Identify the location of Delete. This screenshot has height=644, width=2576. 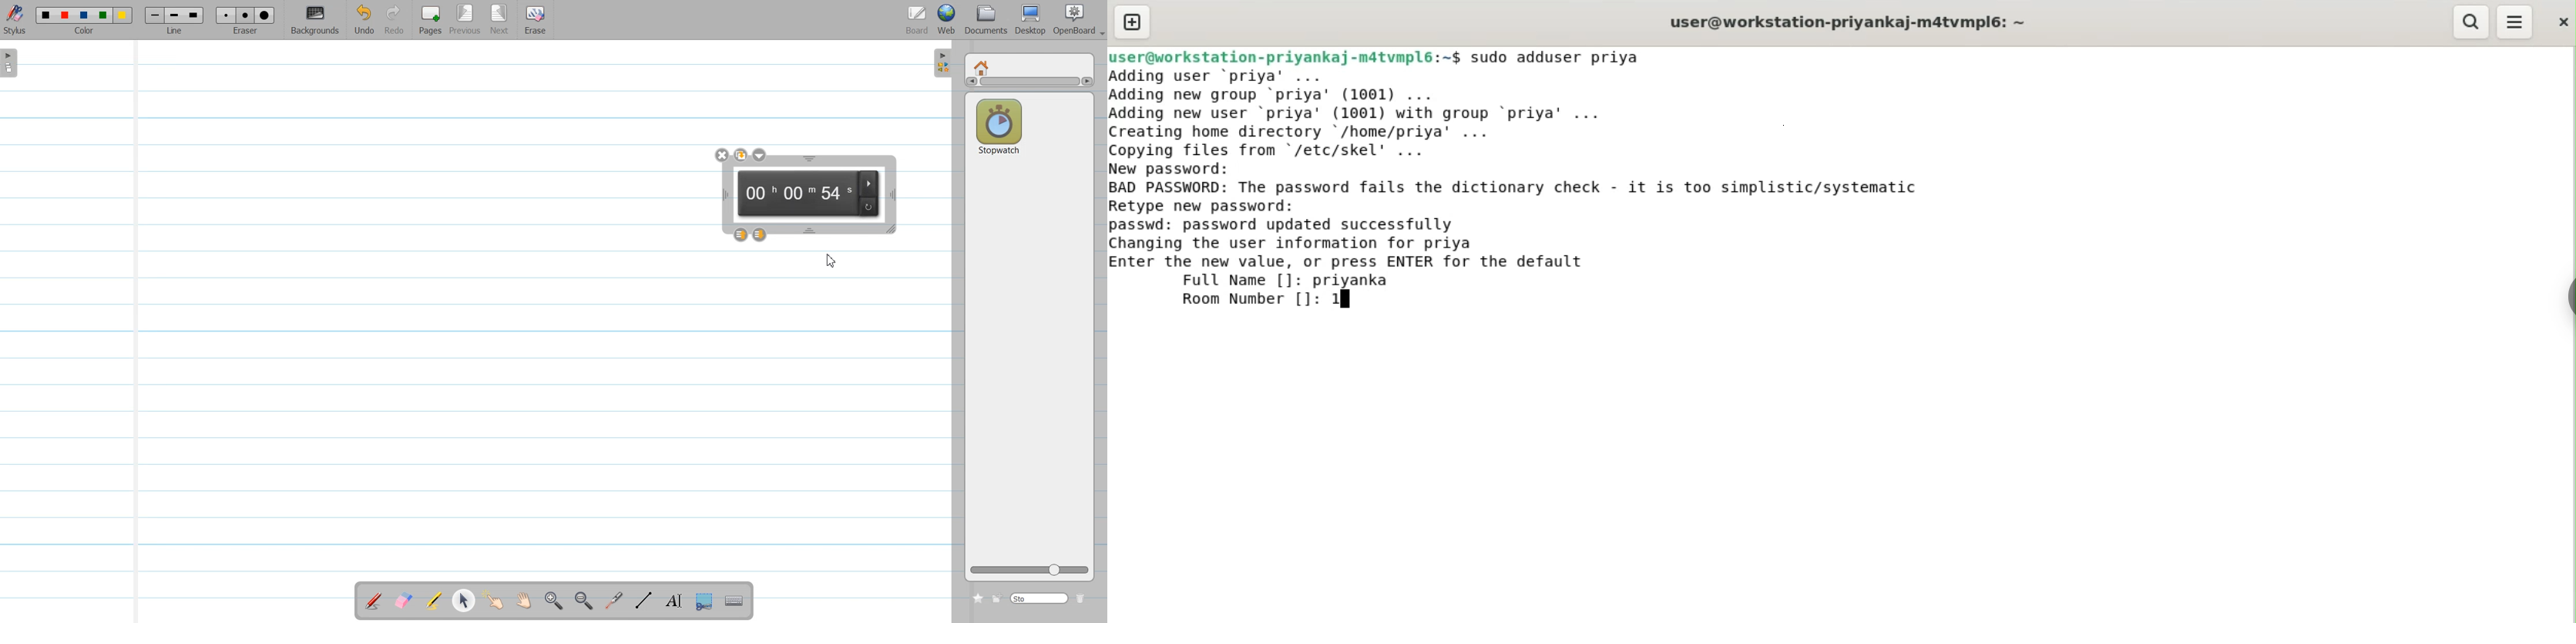
(1084, 598).